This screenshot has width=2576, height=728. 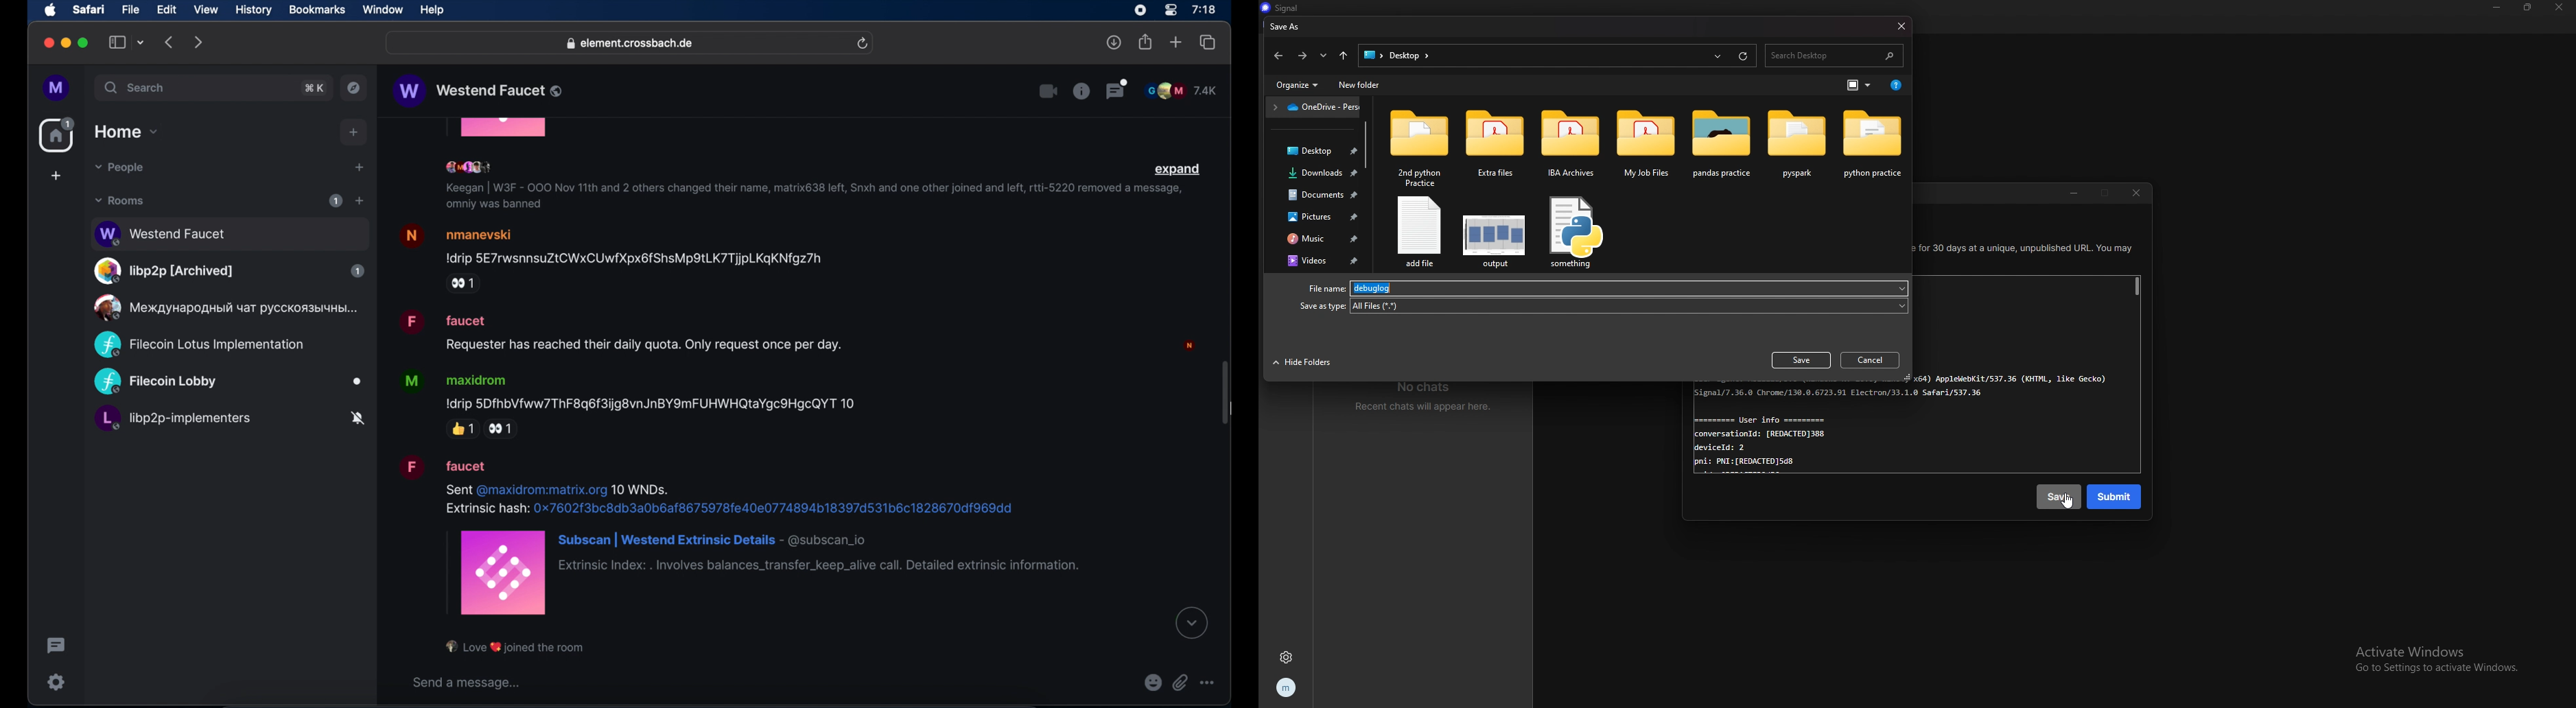 I want to click on participants, so click(x=1181, y=90).